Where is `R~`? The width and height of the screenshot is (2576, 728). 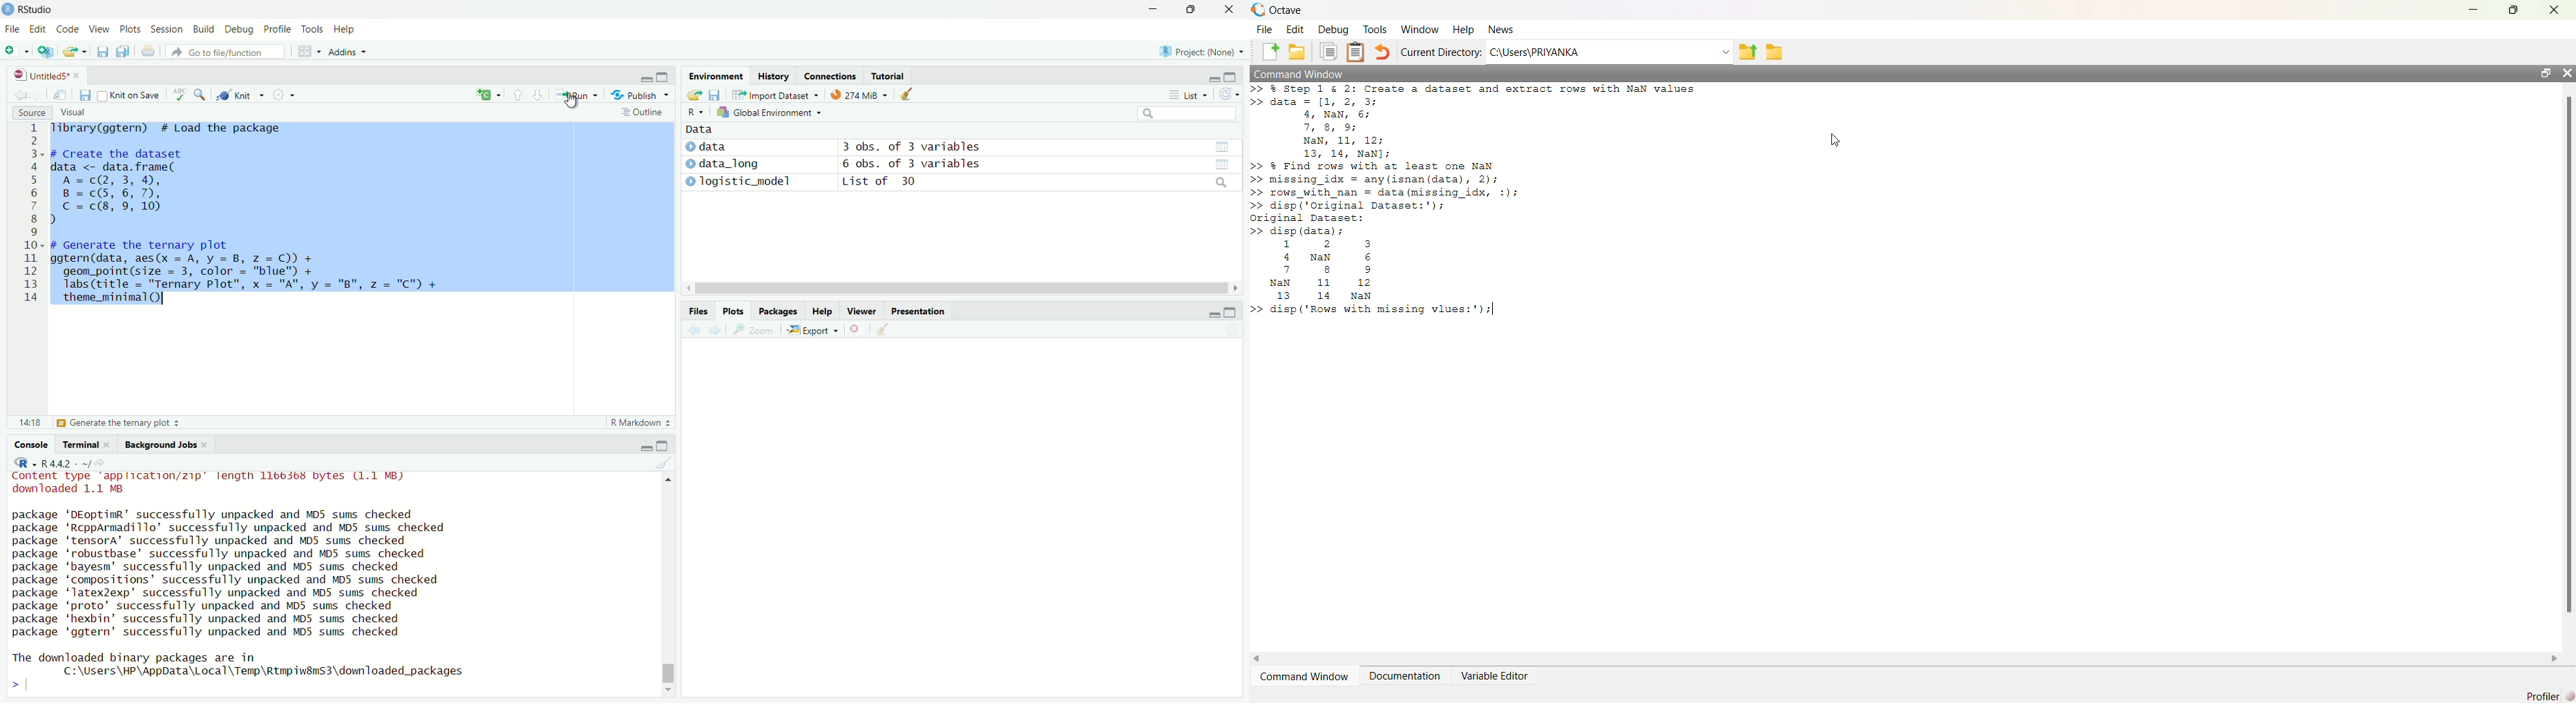
R~ is located at coordinates (694, 111).